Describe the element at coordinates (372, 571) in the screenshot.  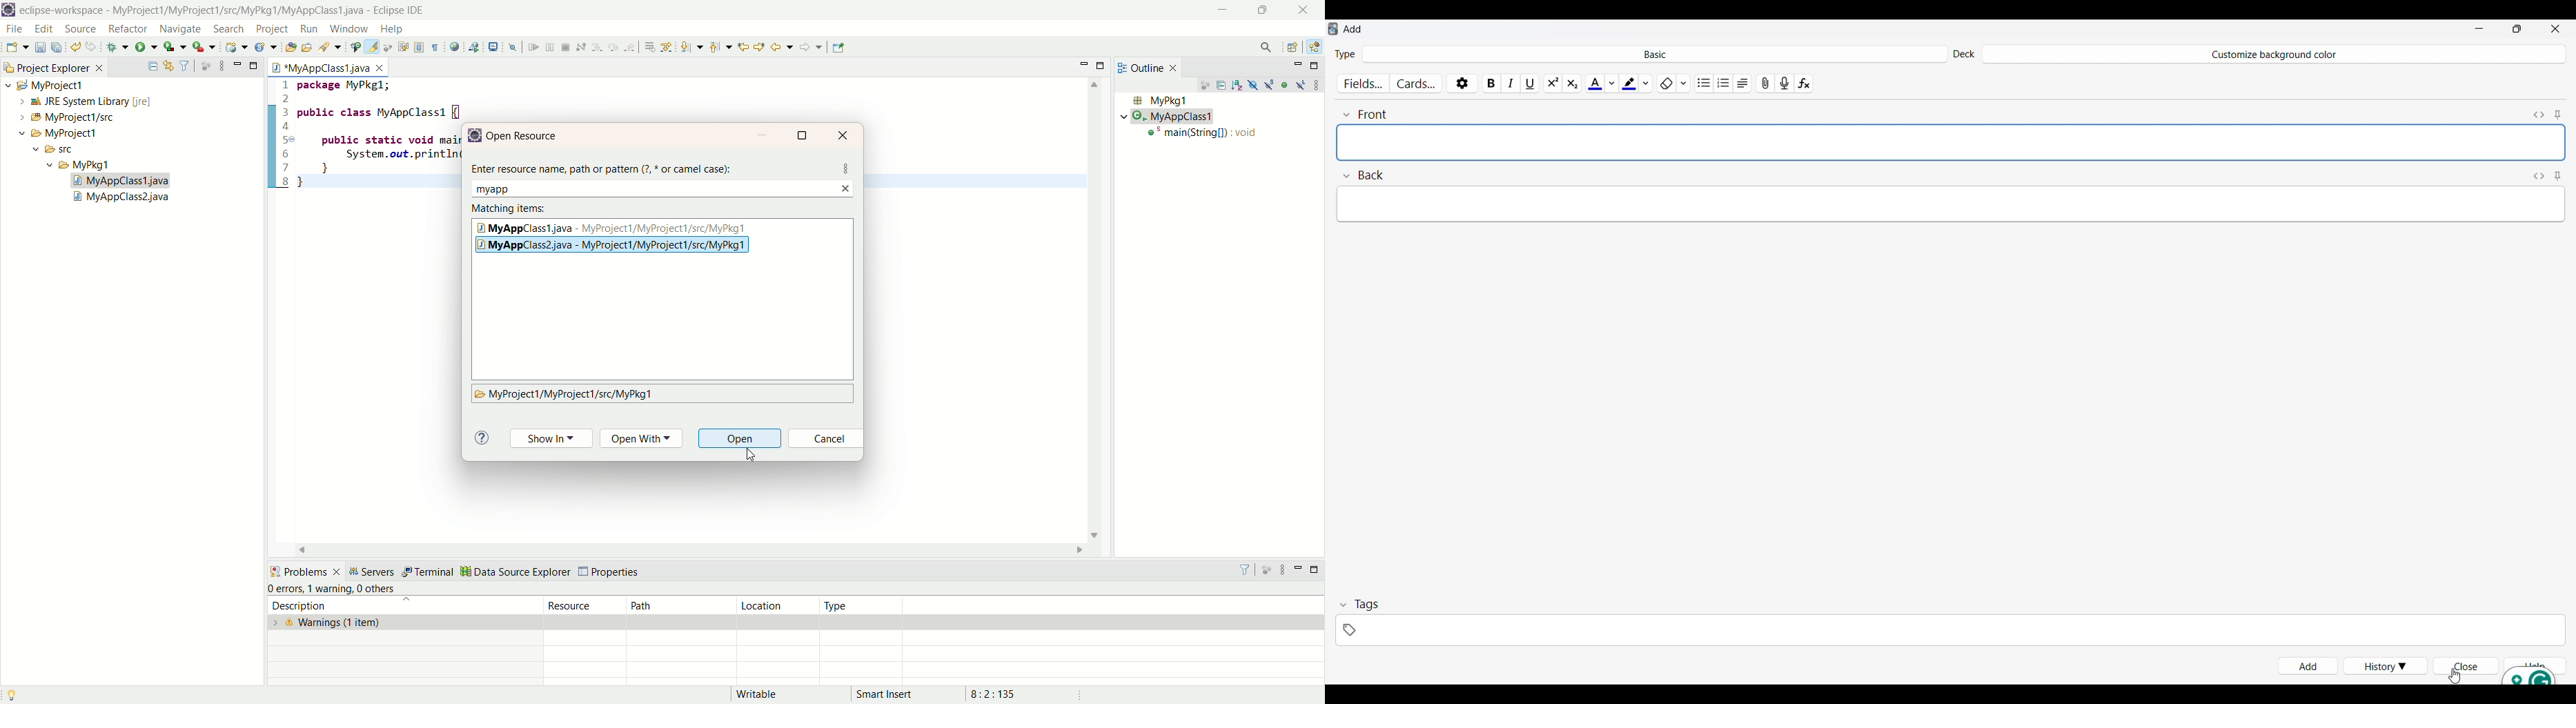
I see `servers` at that location.